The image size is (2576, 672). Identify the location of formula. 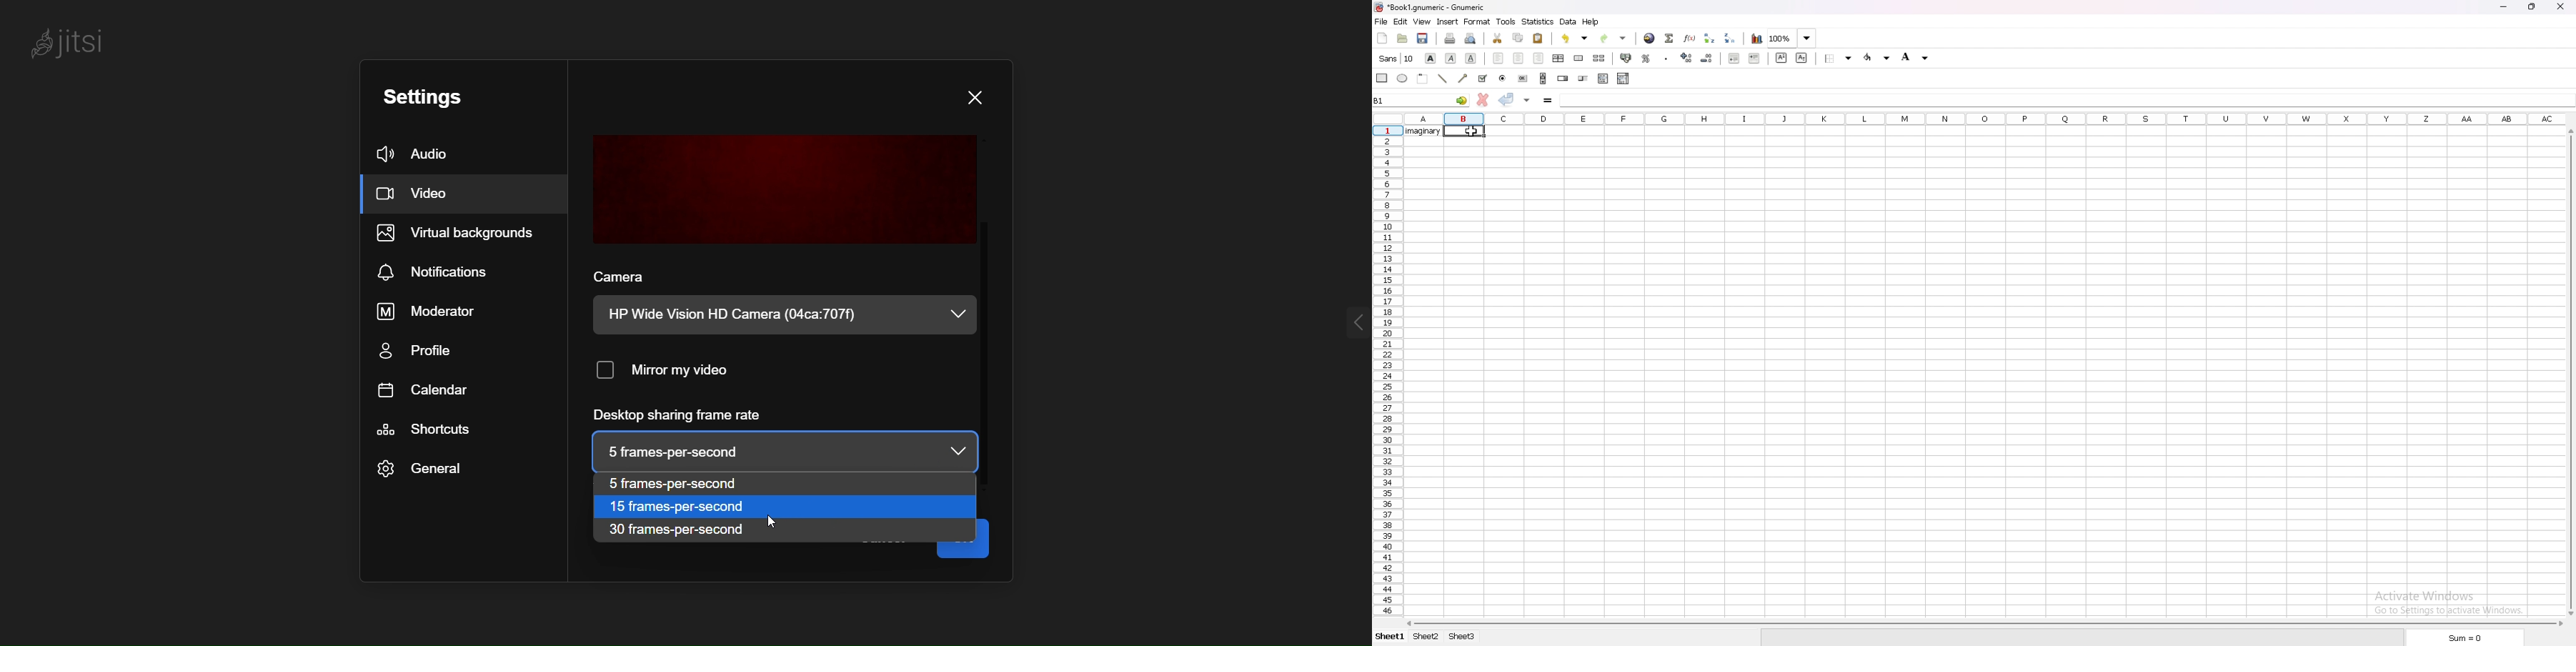
(1549, 100).